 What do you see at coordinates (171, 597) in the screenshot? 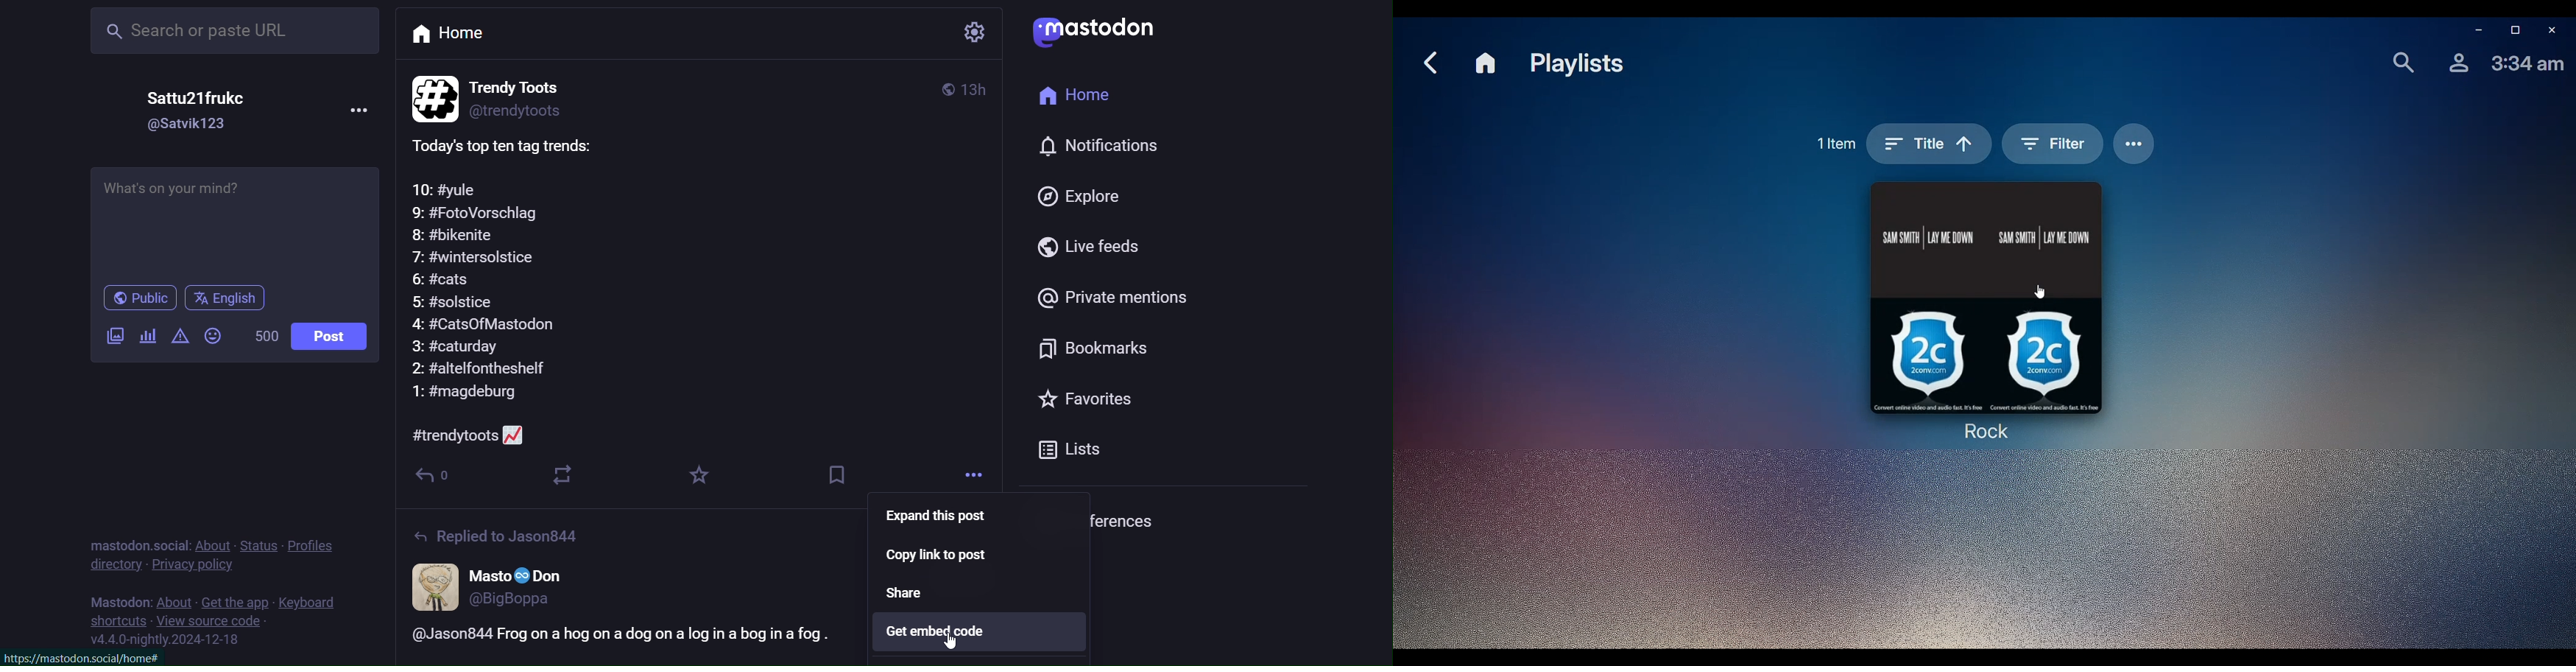
I see `about` at bounding box center [171, 597].